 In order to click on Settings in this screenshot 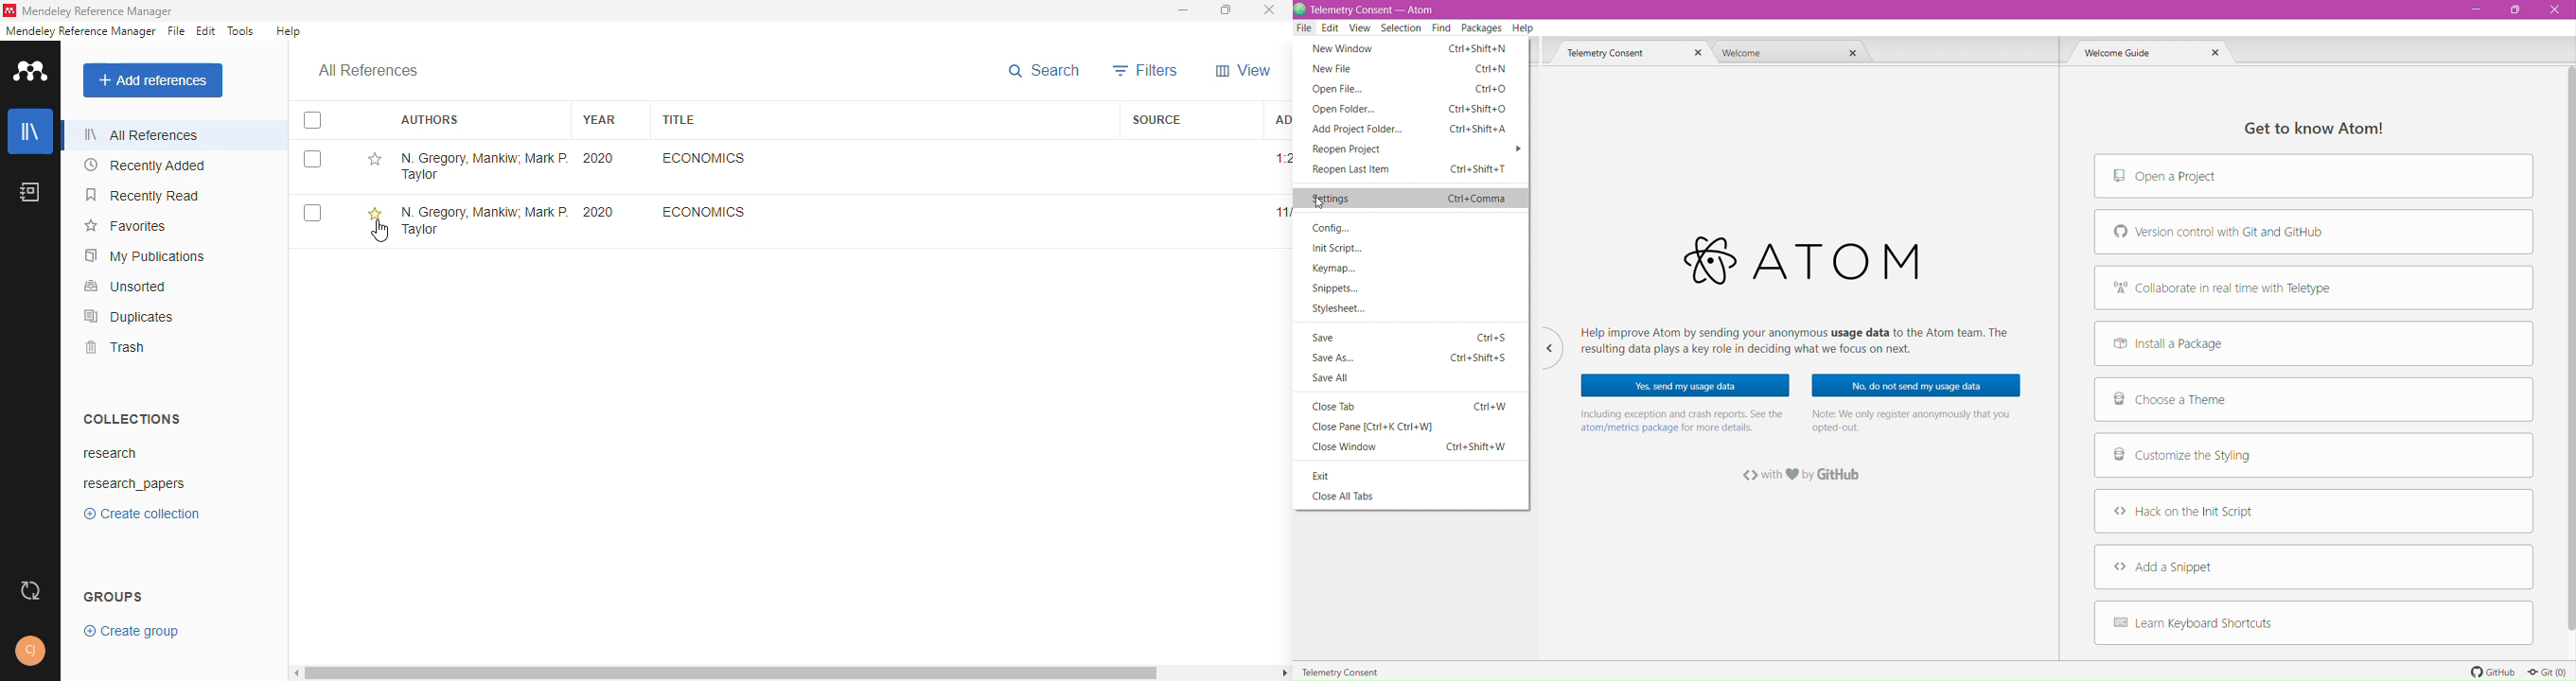, I will do `click(1429, 199)`.